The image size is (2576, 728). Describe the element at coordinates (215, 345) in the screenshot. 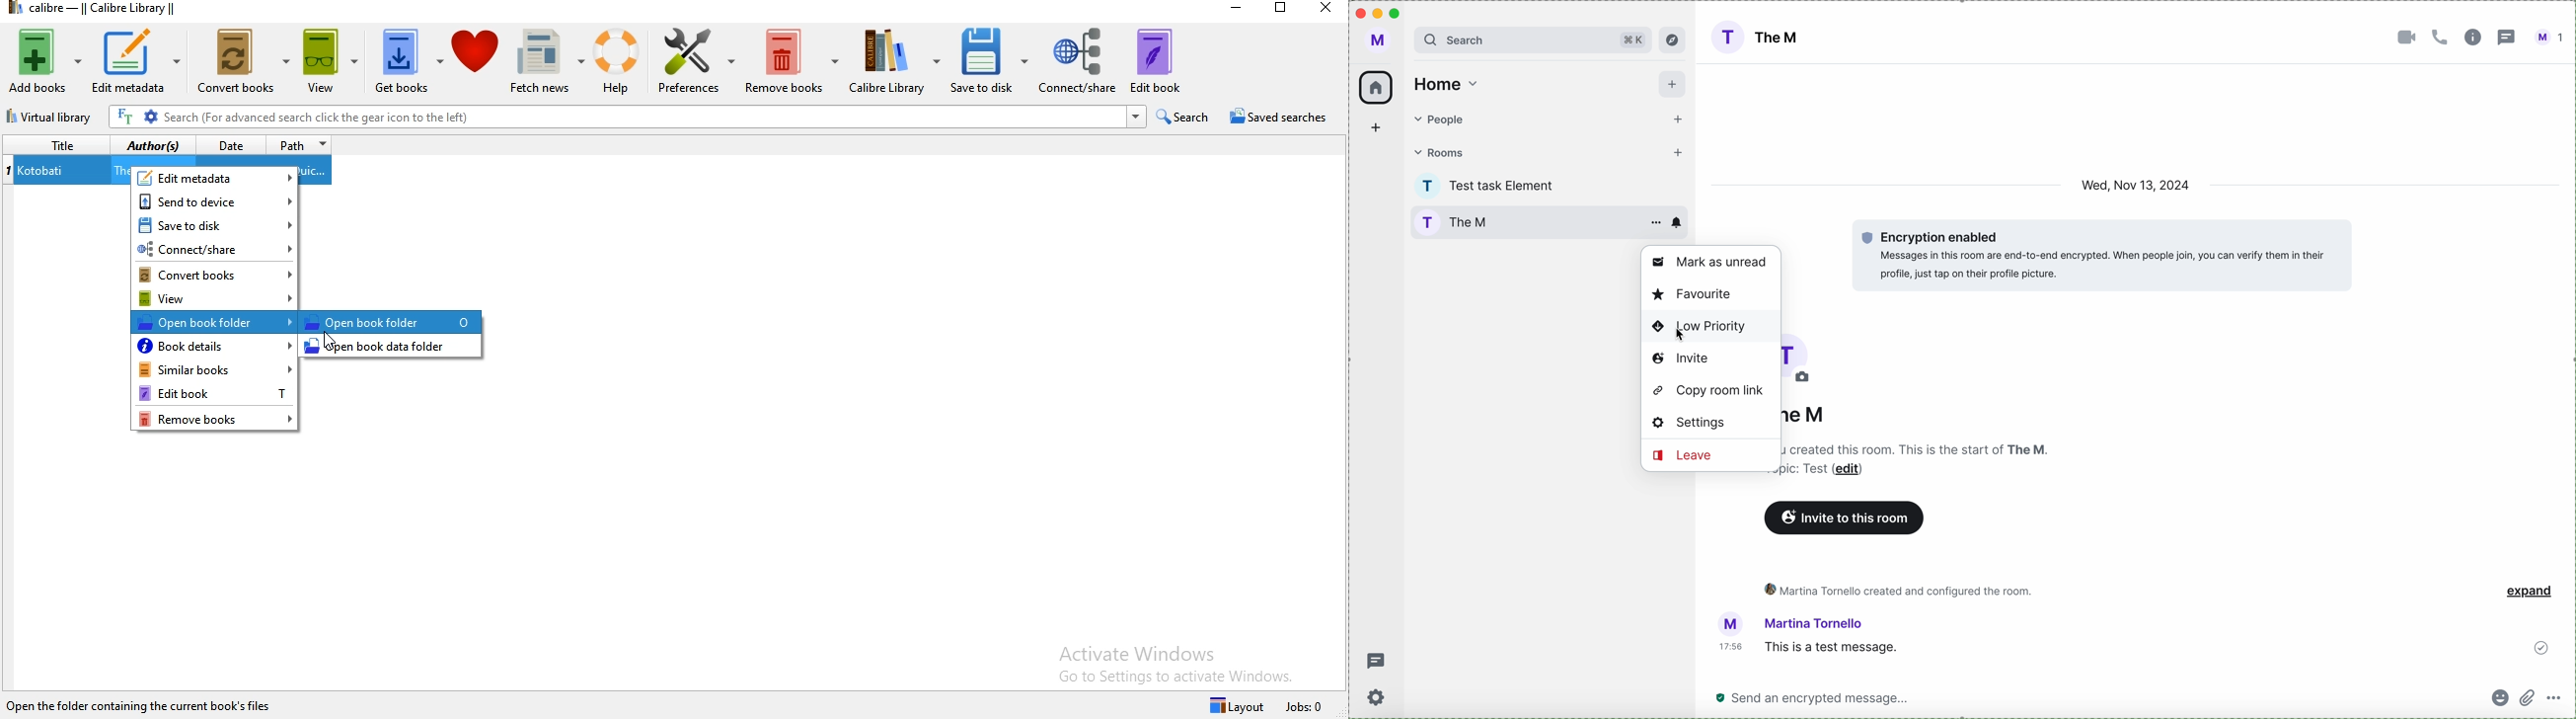

I see `book details` at that location.